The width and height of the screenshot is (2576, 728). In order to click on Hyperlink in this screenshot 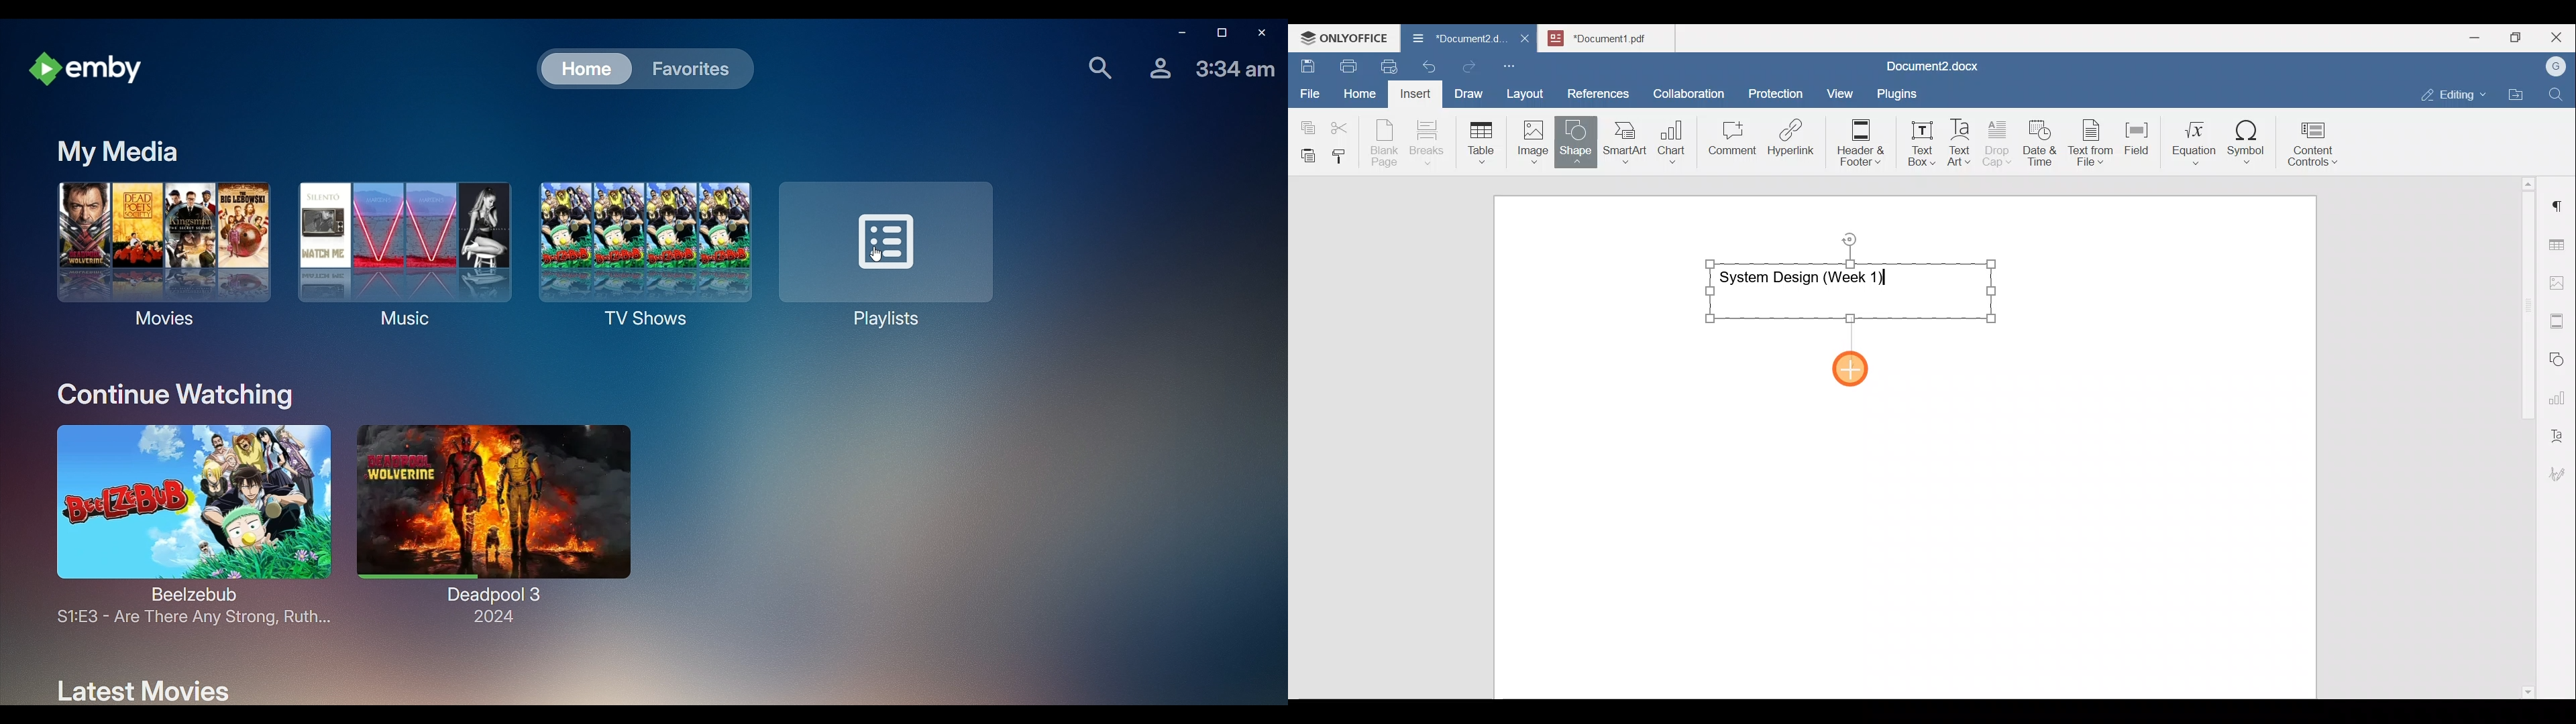, I will do `click(1795, 141)`.